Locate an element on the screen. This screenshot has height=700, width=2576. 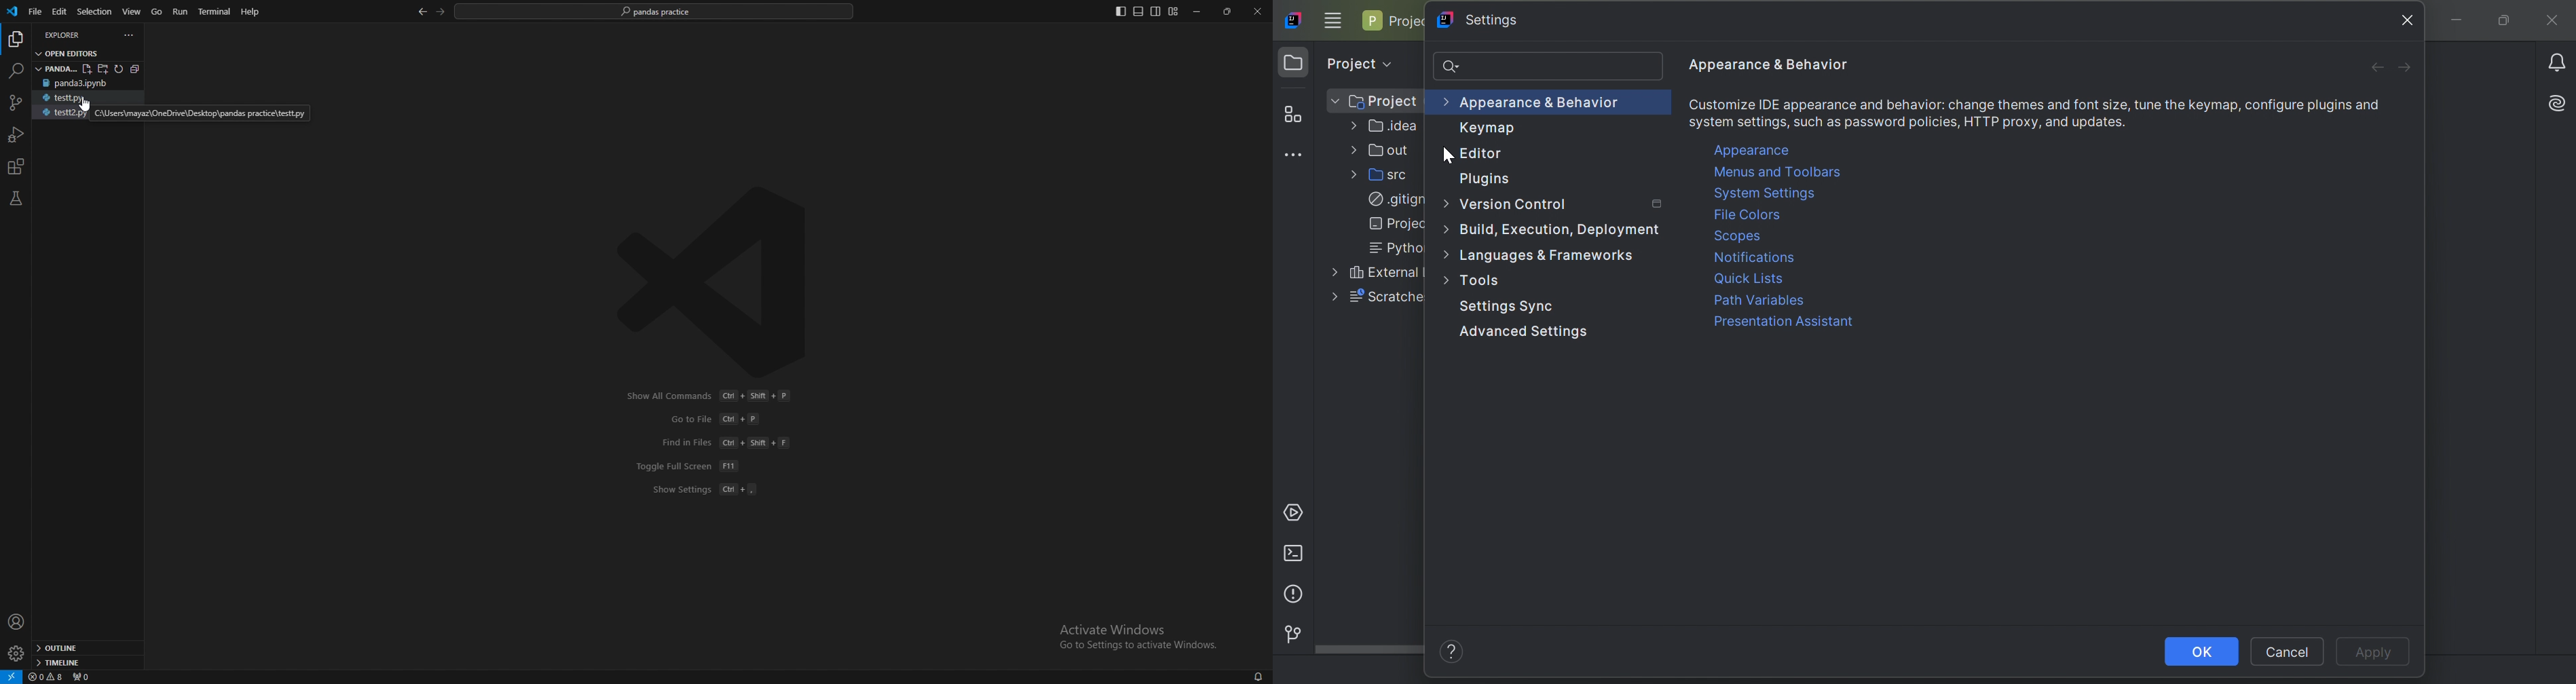
vscode logo is located at coordinates (12, 12).